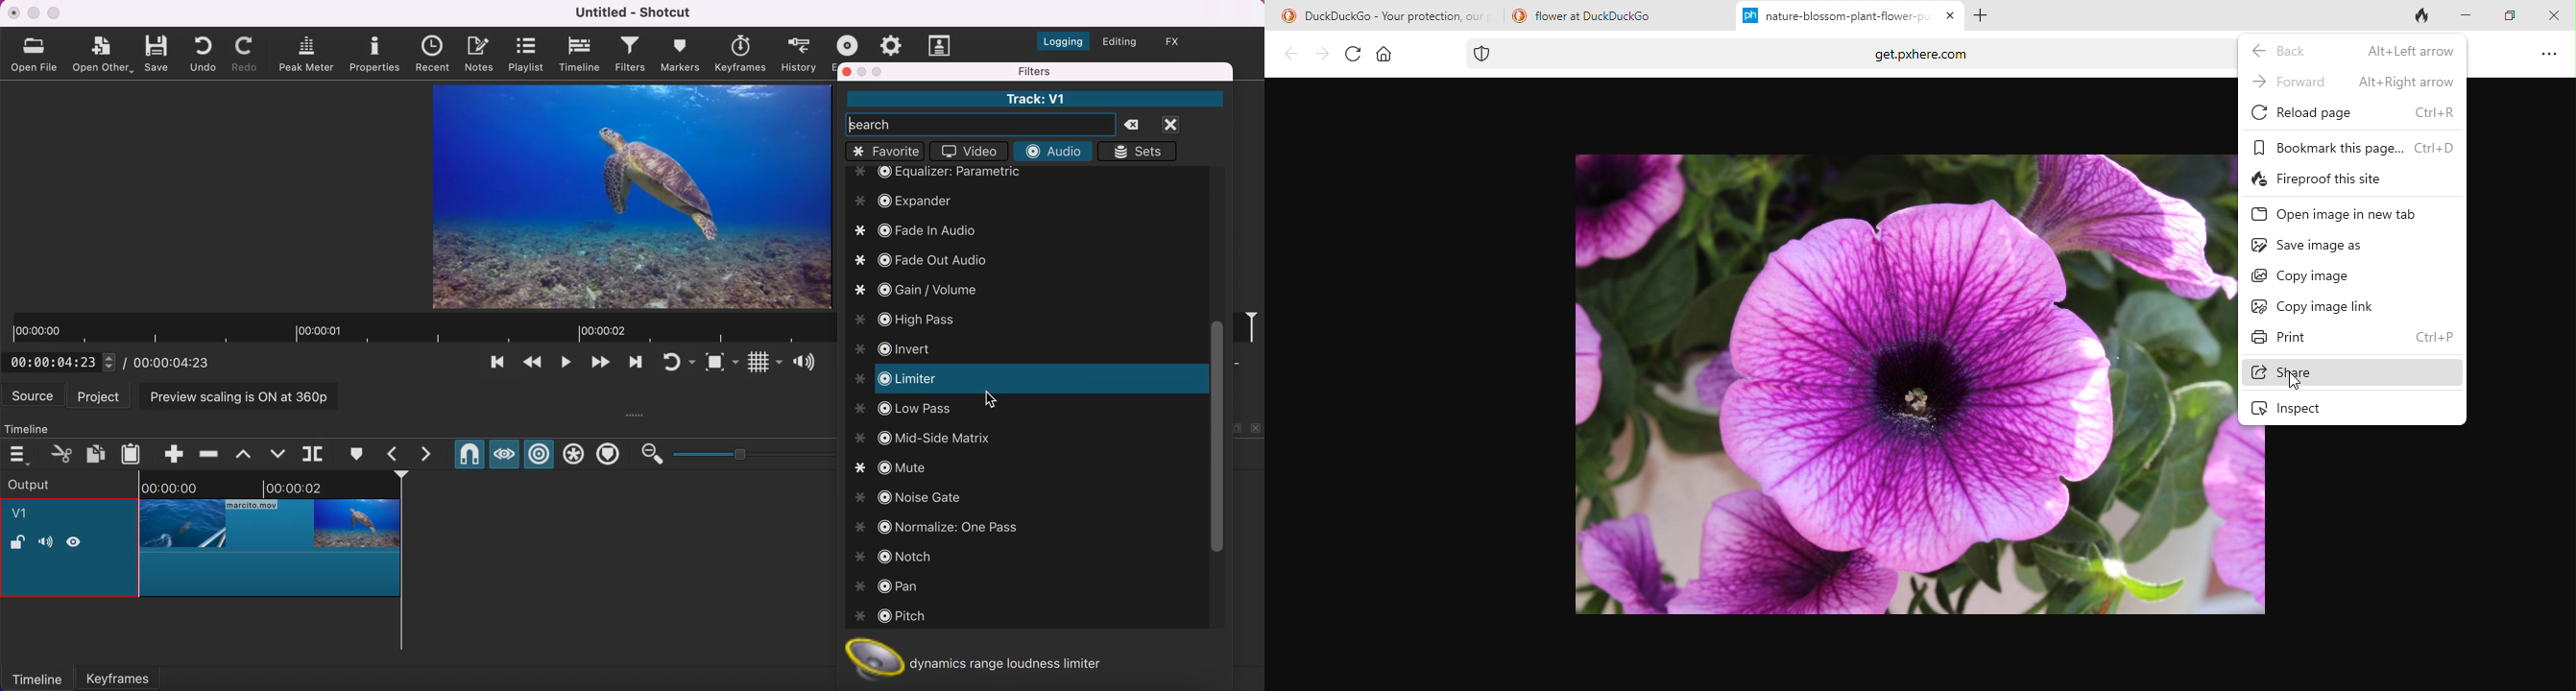  What do you see at coordinates (964, 173) in the screenshot?
I see `equalizer: parametric` at bounding box center [964, 173].